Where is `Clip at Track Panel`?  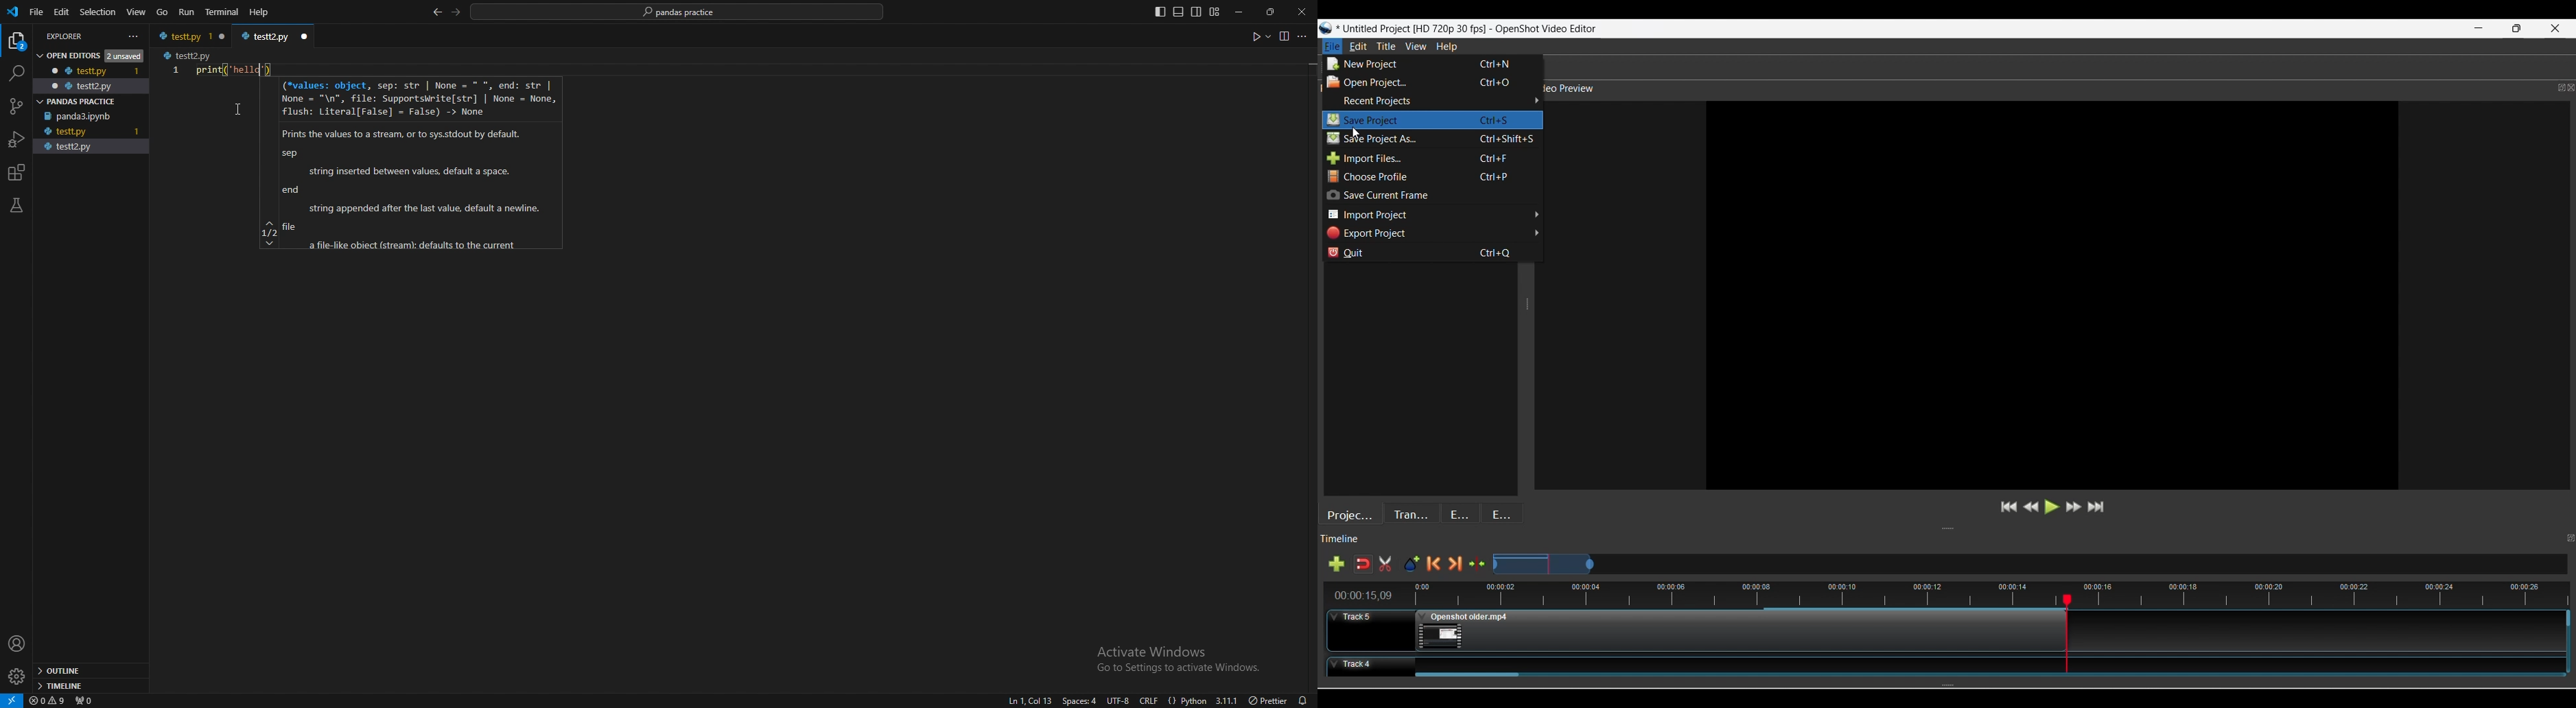
Clip at Track Panel is located at coordinates (1743, 632).